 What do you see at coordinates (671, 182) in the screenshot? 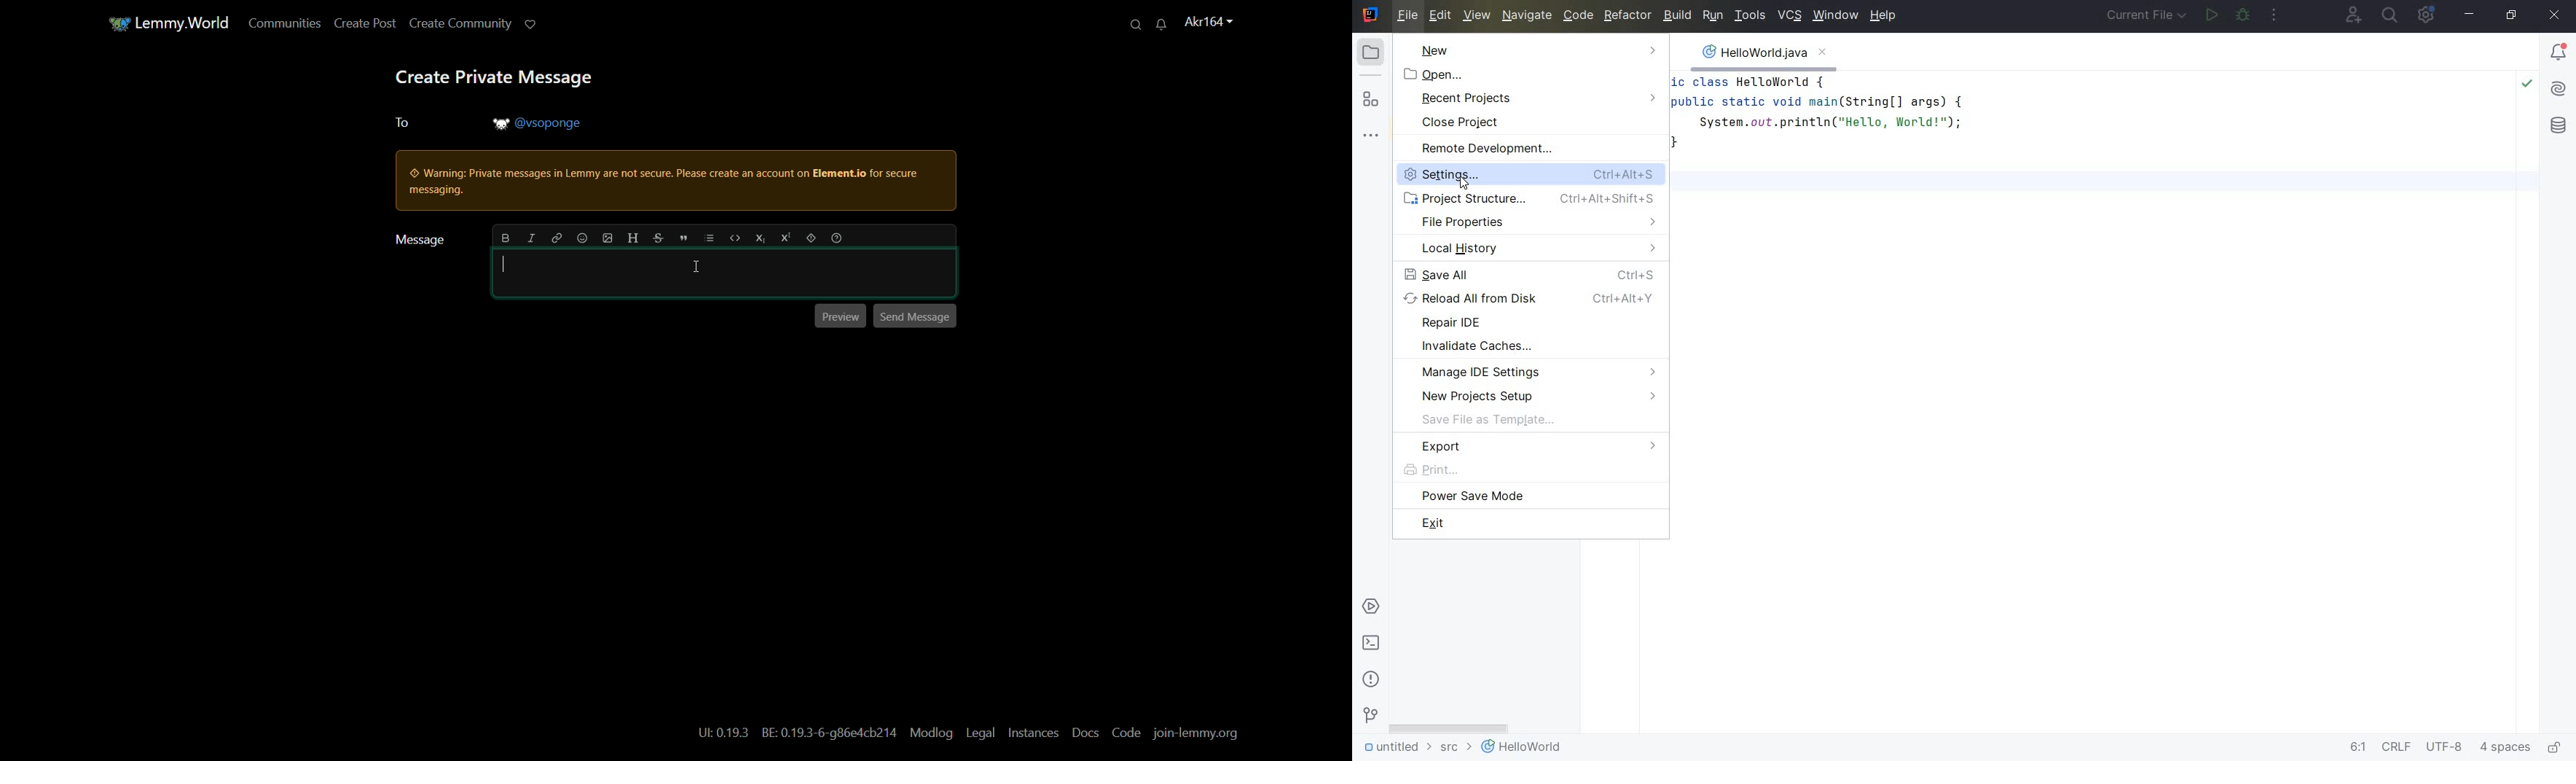
I see `warning pop up` at bounding box center [671, 182].